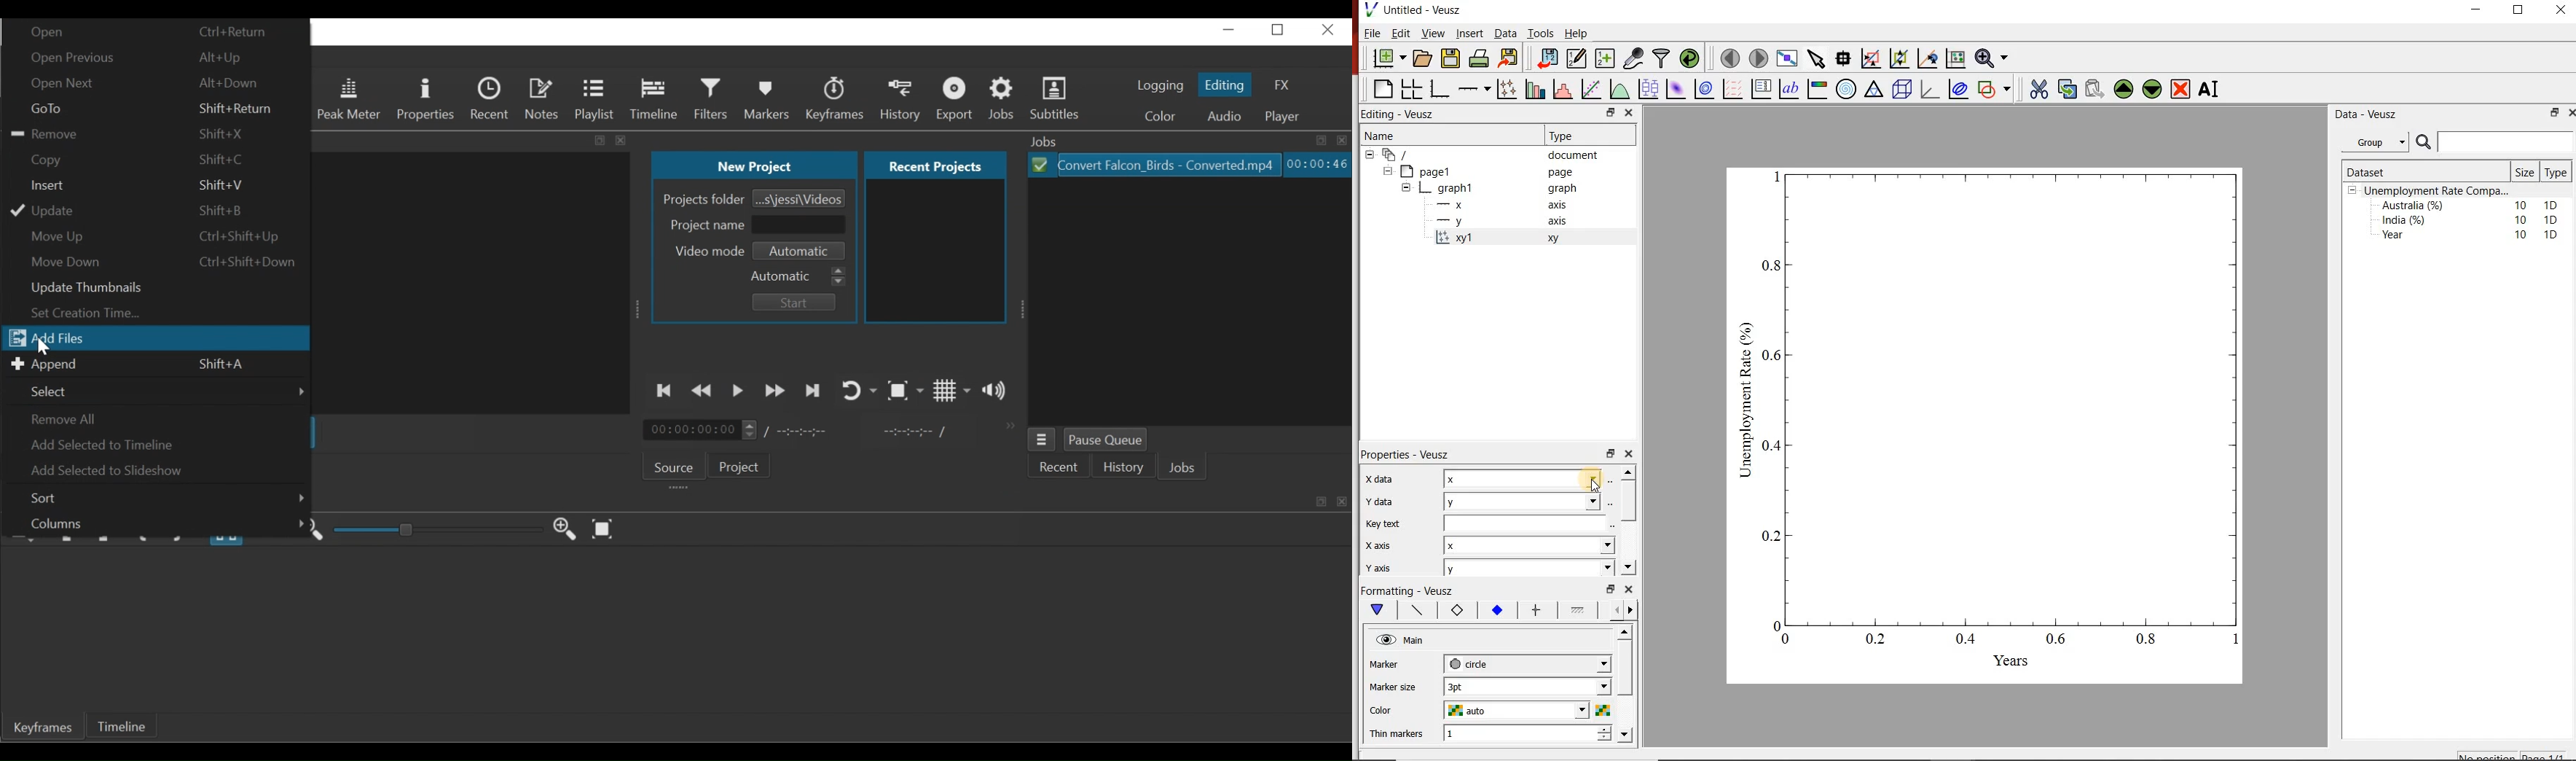 The height and width of the screenshot is (784, 2576). What do you see at coordinates (542, 99) in the screenshot?
I see `Notes` at bounding box center [542, 99].